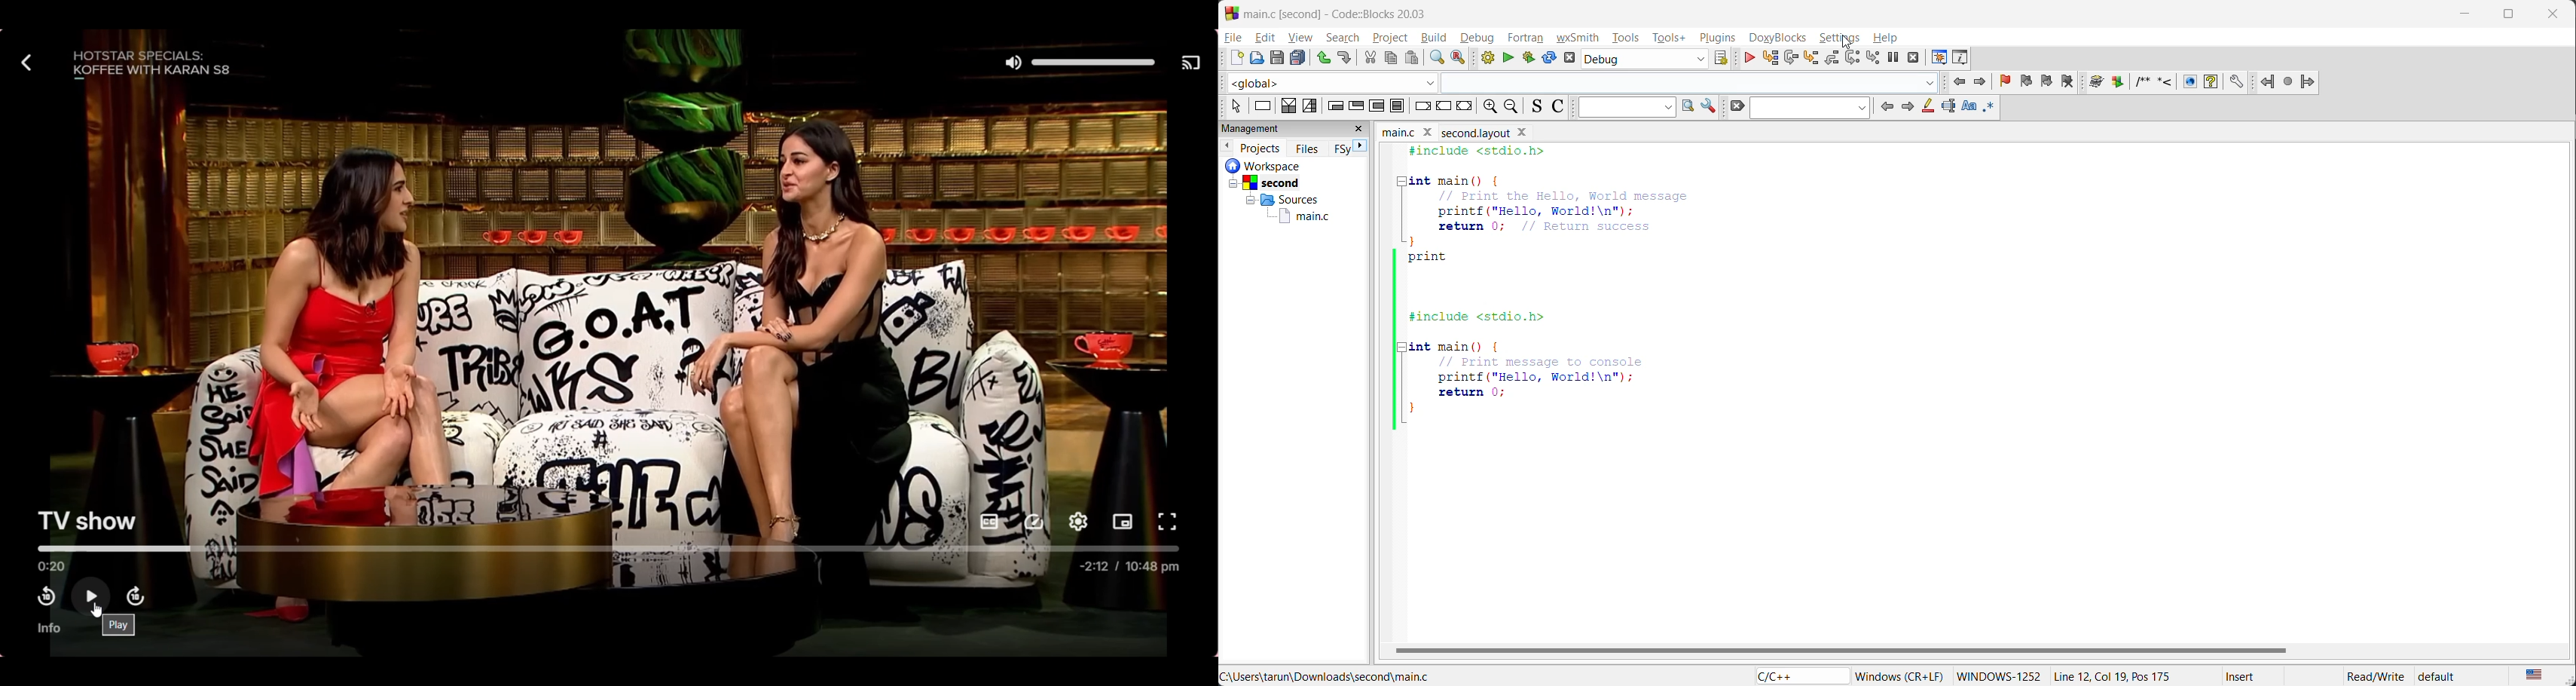 This screenshot has height=700, width=2576. I want to click on previous bookmark, so click(2028, 82).